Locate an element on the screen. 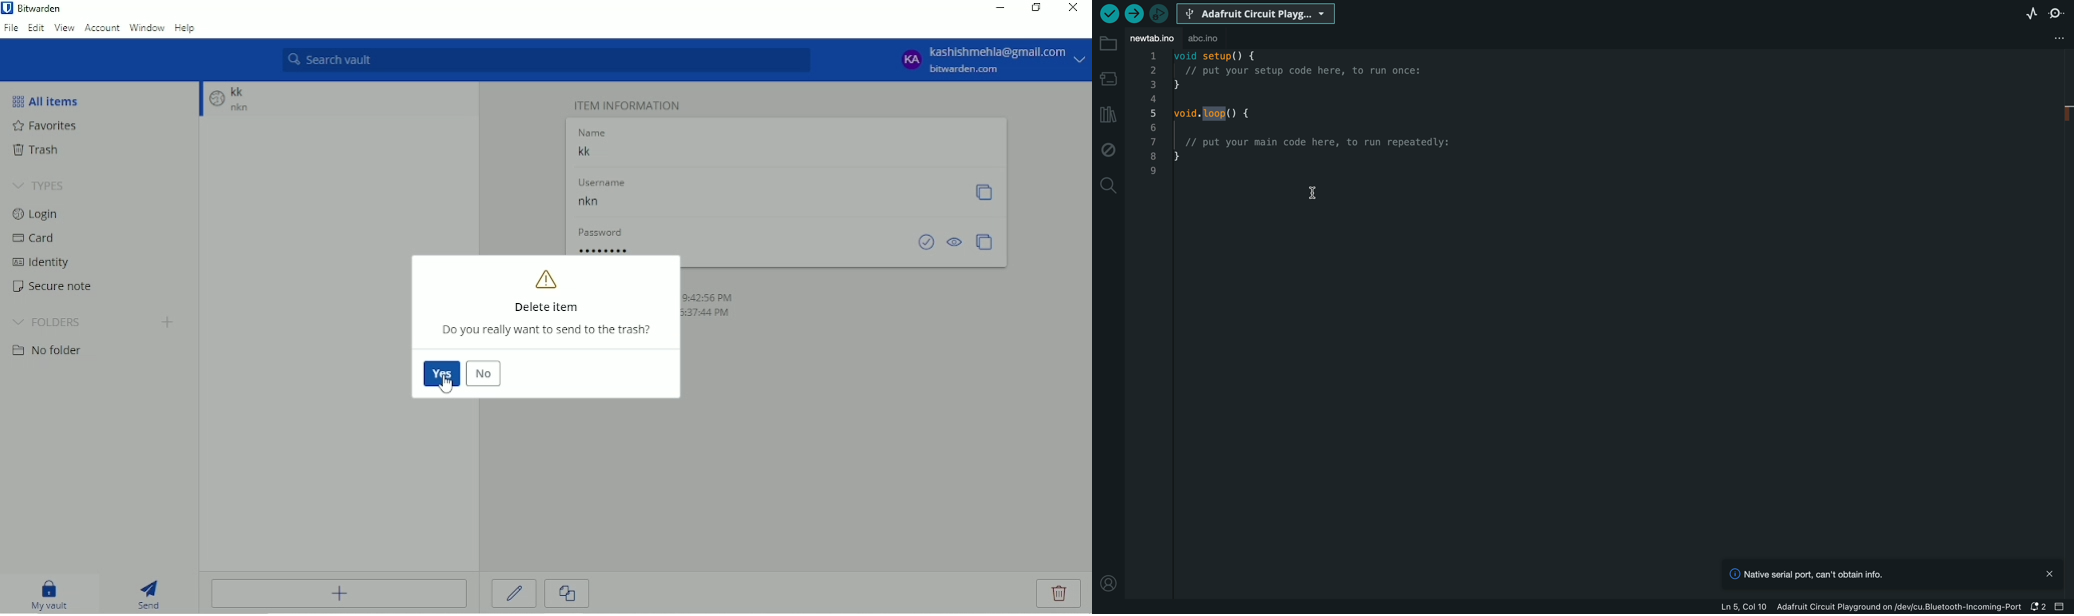 This screenshot has height=616, width=2100. Search vault is located at coordinates (545, 60).